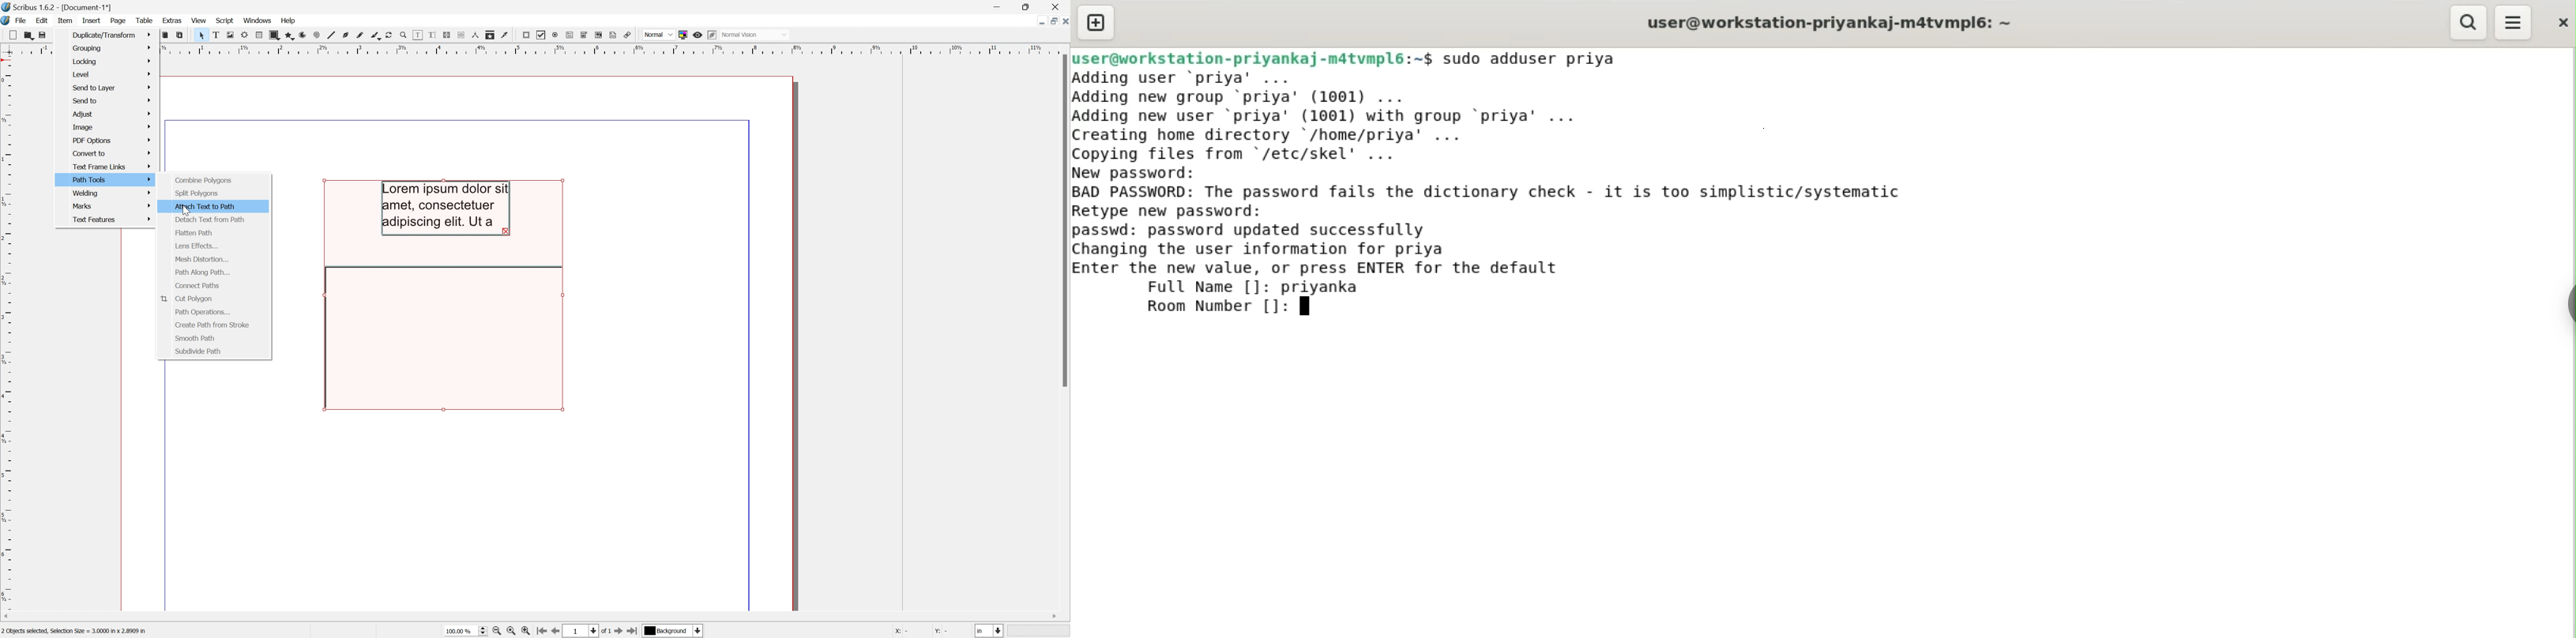 This screenshot has width=2576, height=644. What do you see at coordinates (180, 35) in the screenshot?
I see `Paste` at bounding box center [180, 35].